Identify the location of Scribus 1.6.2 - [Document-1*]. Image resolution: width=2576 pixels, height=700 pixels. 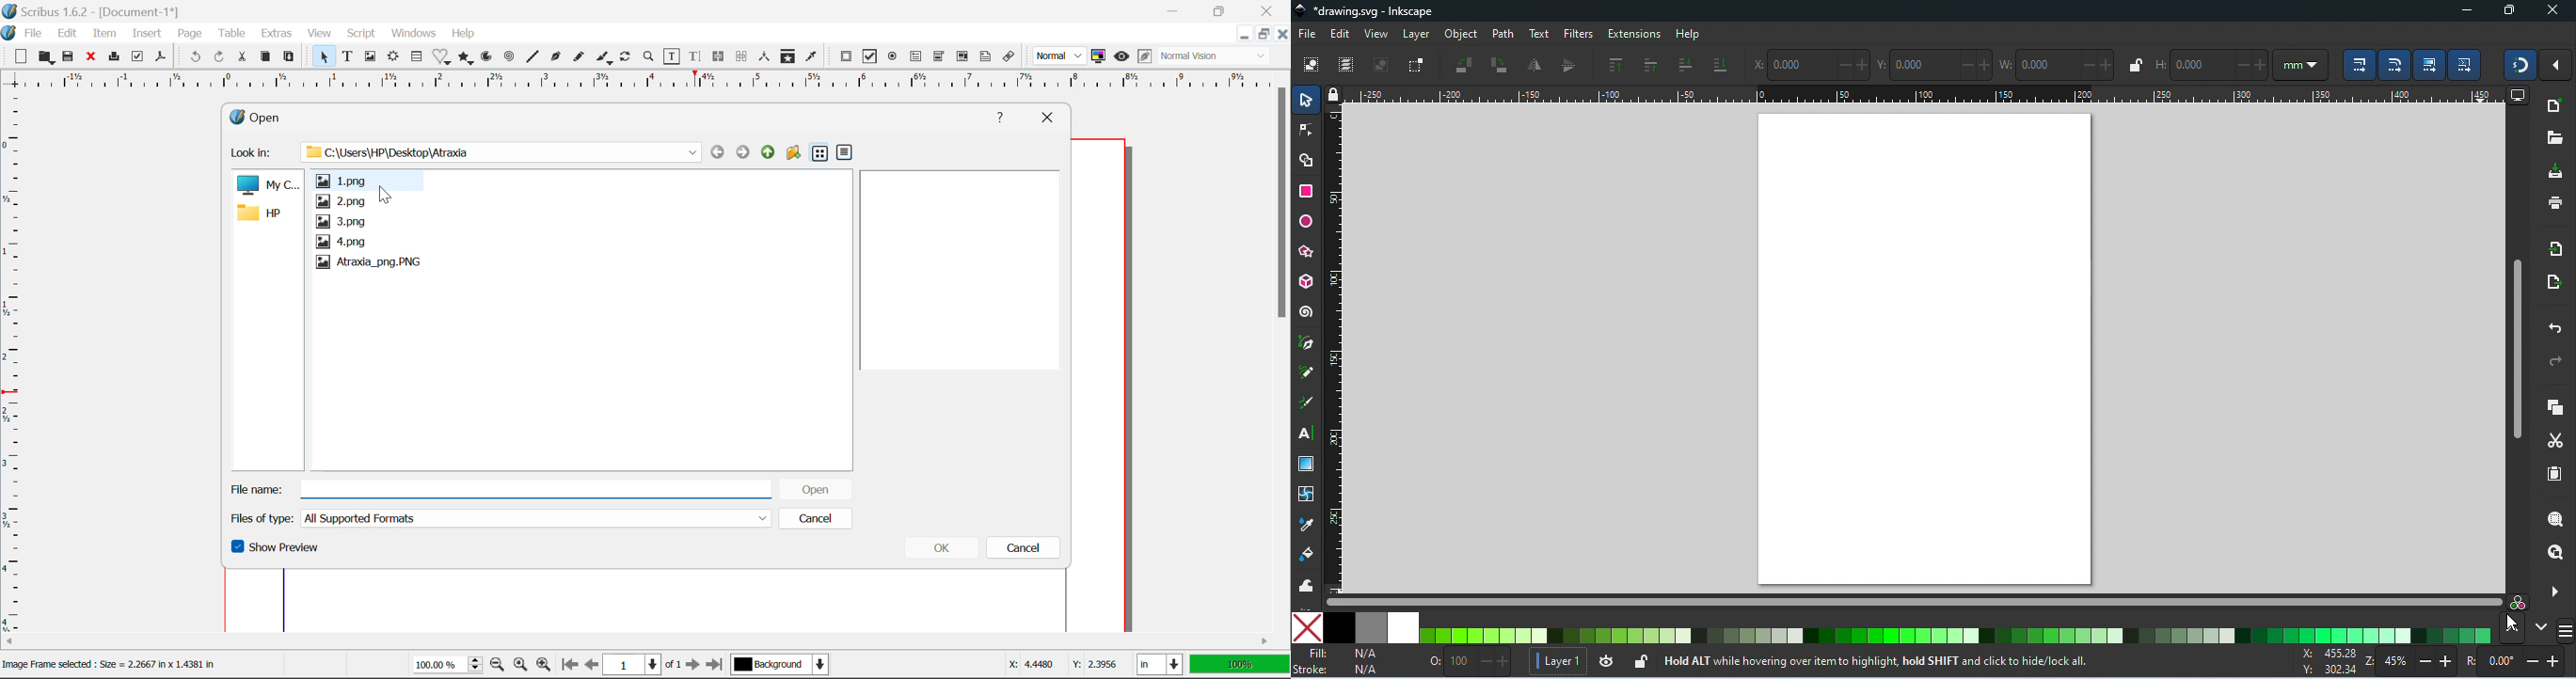
(94, 11).